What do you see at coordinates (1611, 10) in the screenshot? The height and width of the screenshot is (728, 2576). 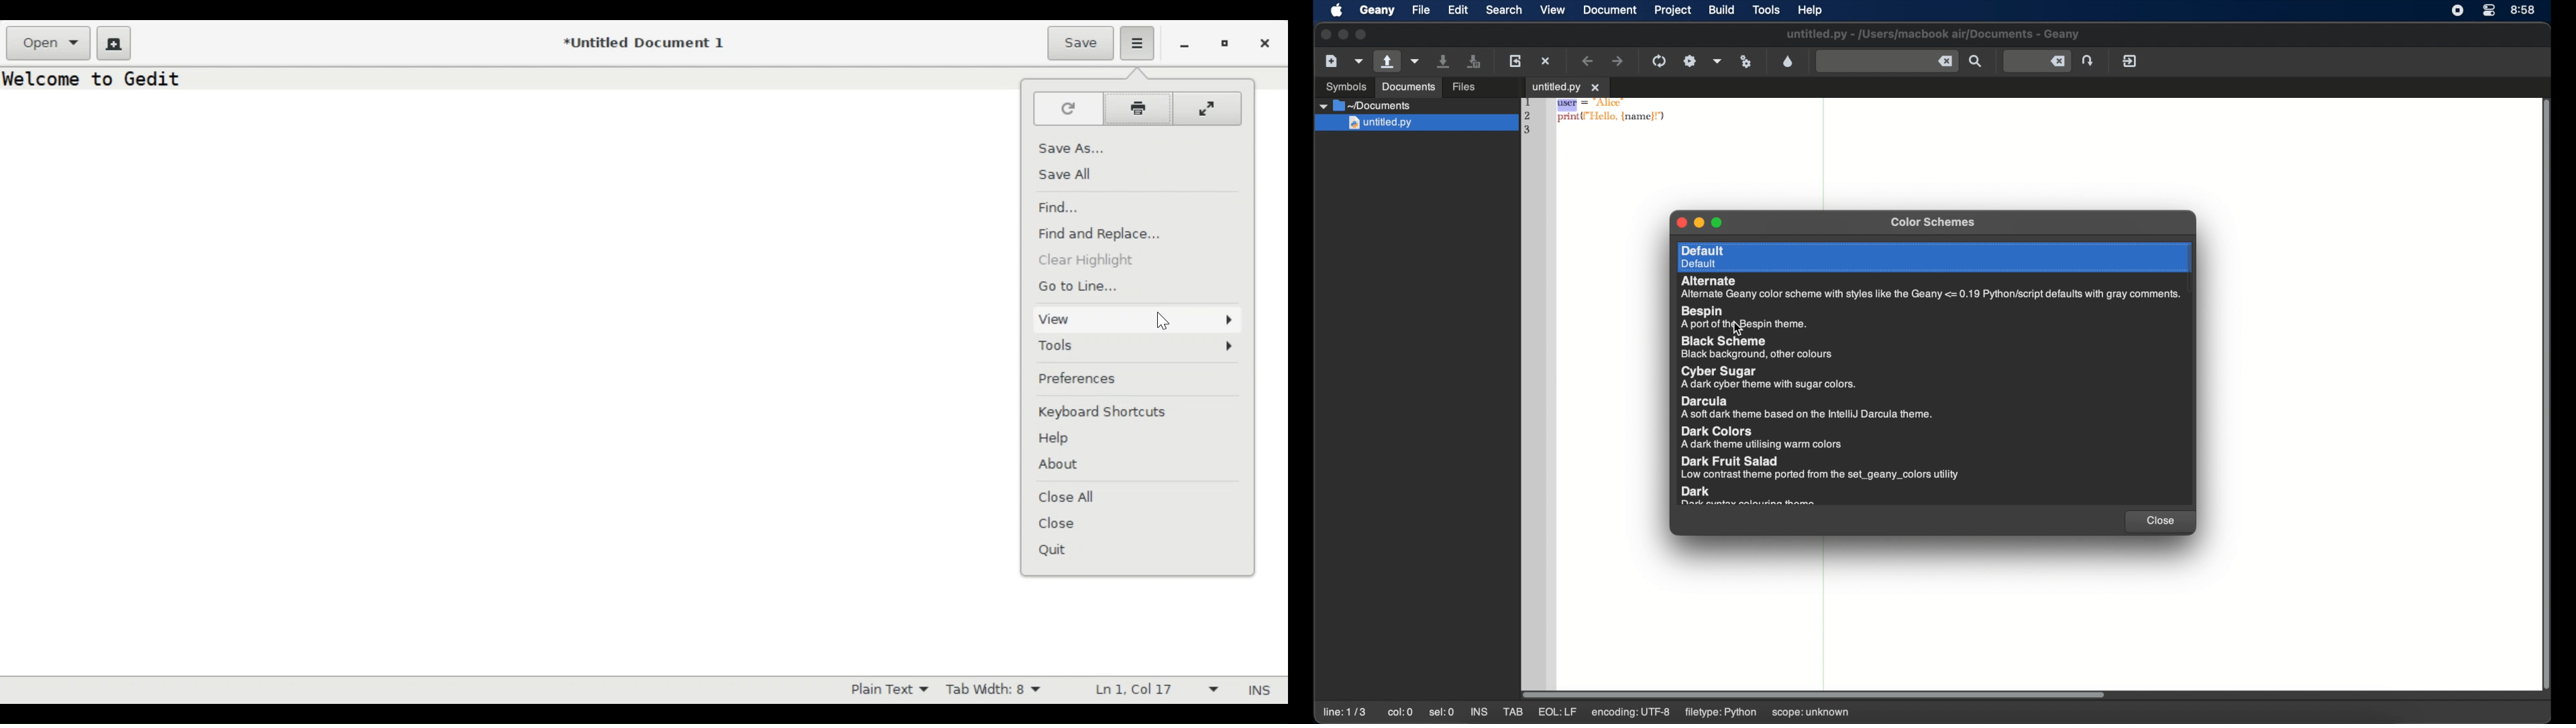 I see `document` at bounding box center [1611, 10].